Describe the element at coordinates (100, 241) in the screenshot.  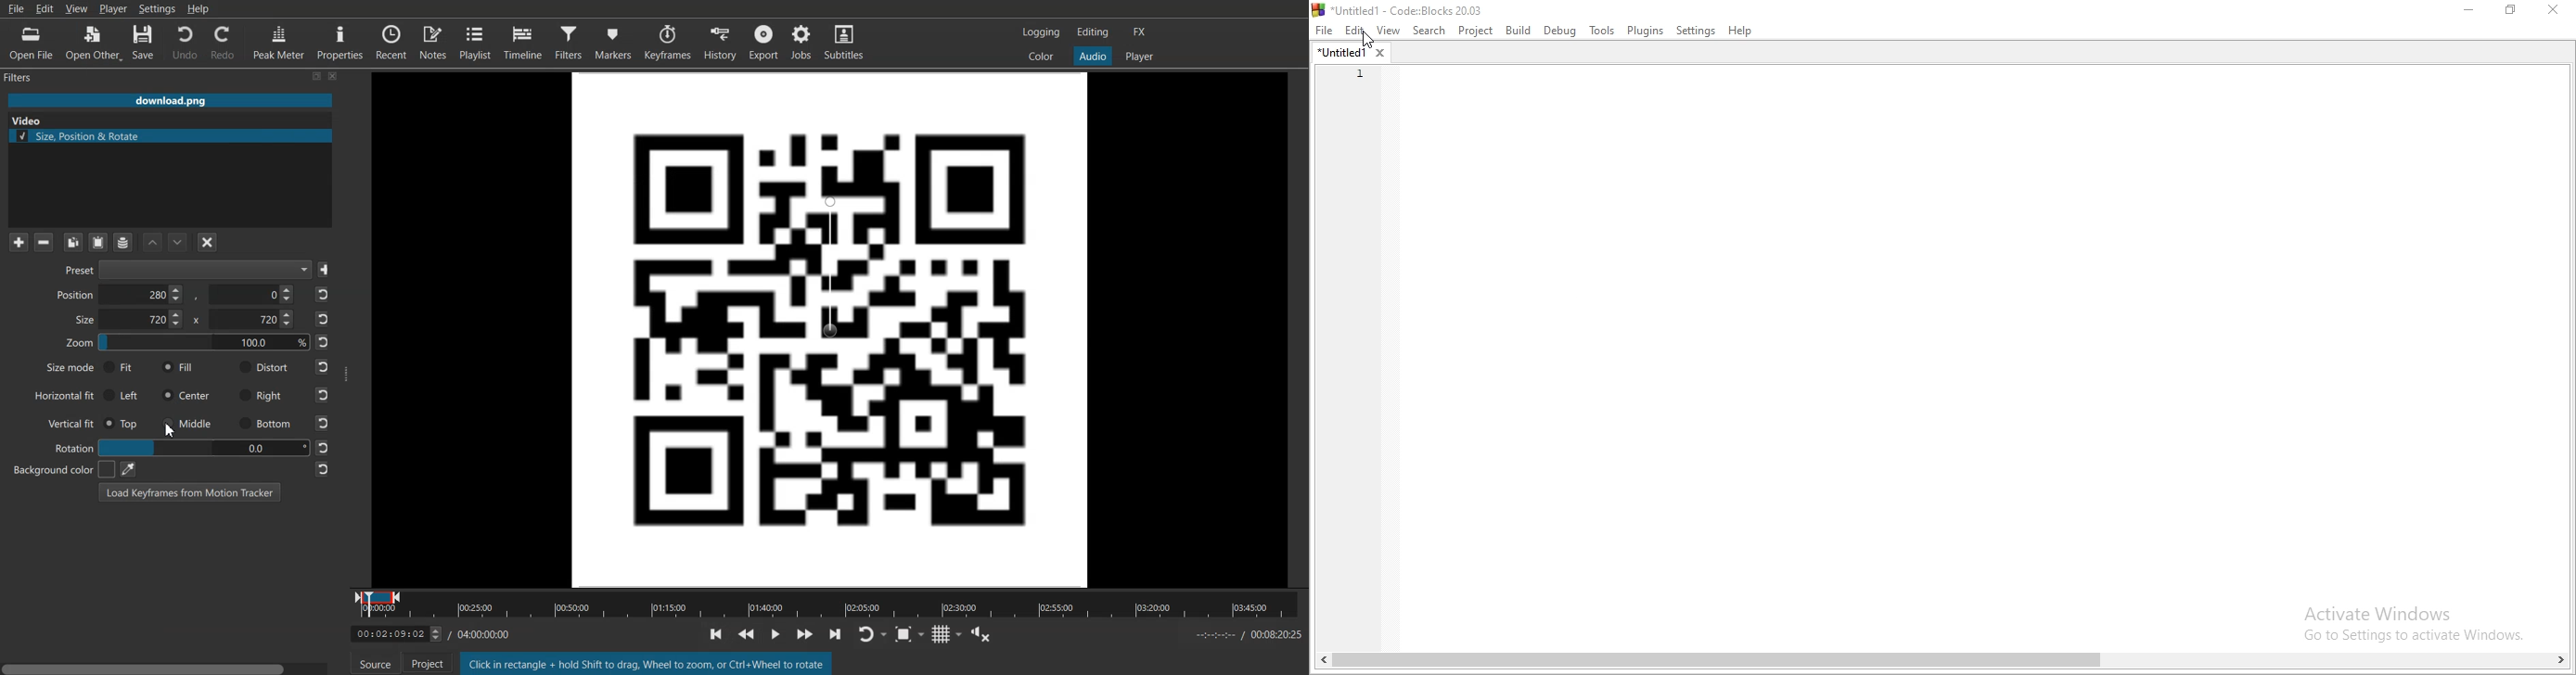
I see `Paste Filter` at that location.